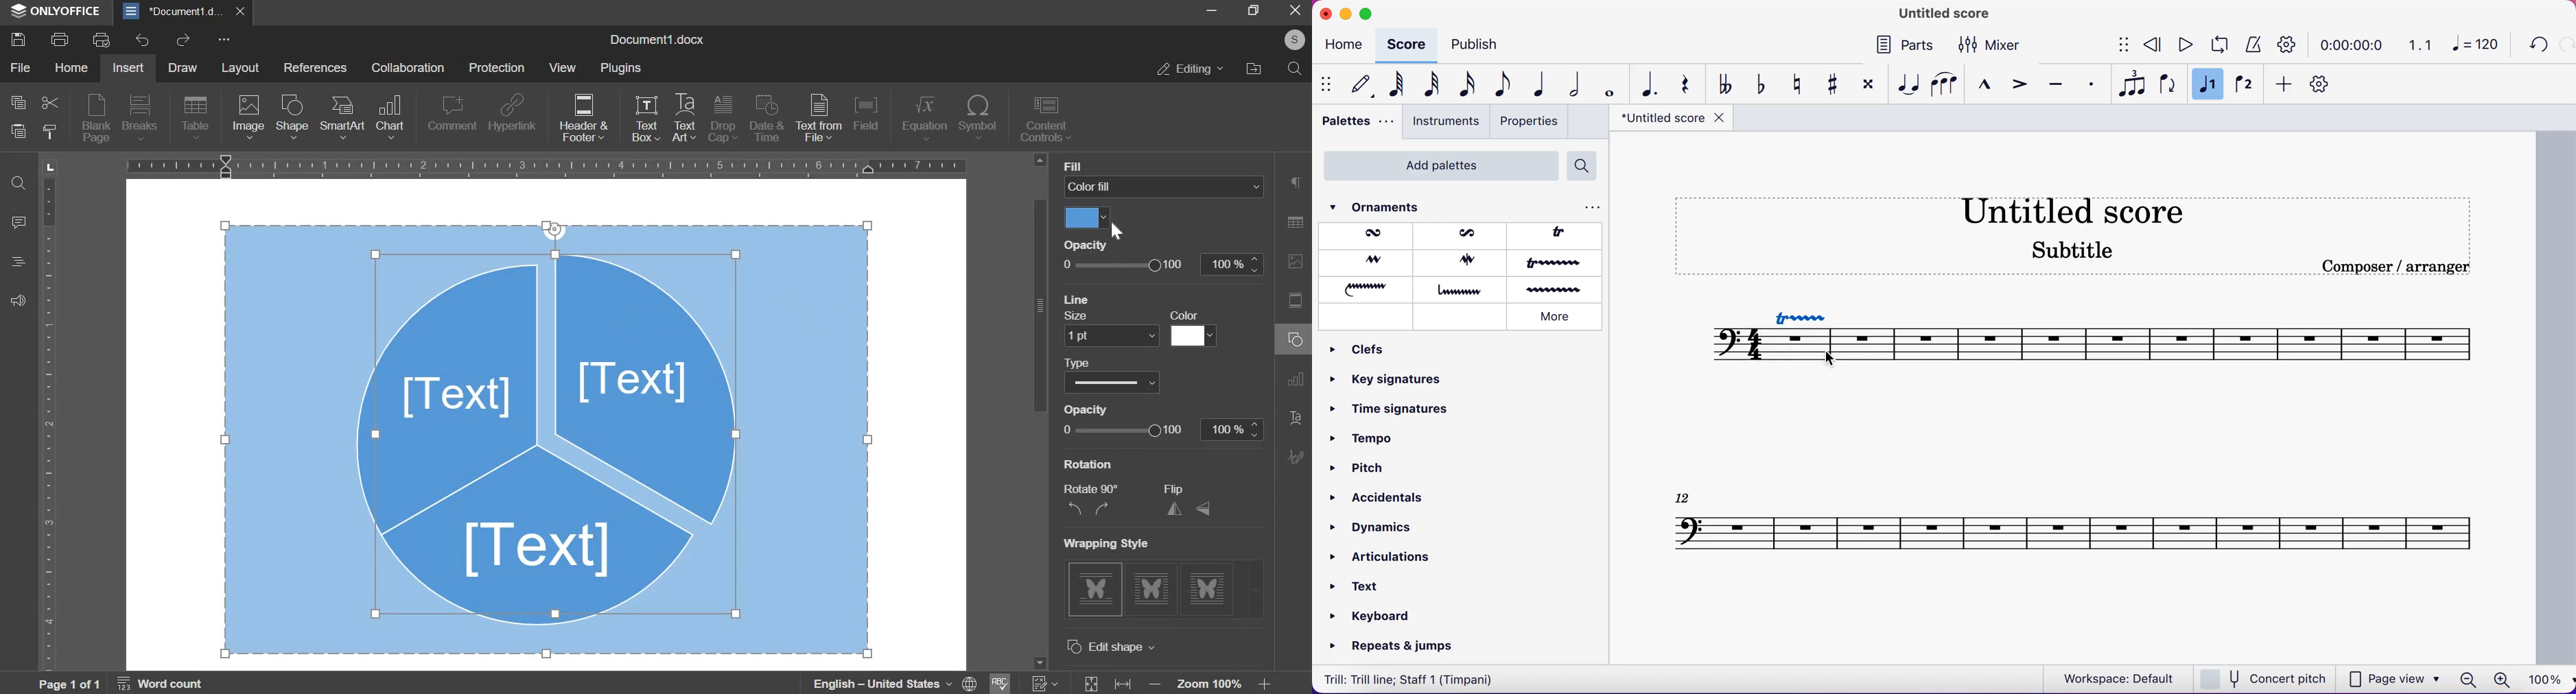 The width and height of the screenshot is (2576, 700). What do you see at coordinates (656, 38) in the screenshot?
I see `Document1.docx` at bounding box center [656, 38].